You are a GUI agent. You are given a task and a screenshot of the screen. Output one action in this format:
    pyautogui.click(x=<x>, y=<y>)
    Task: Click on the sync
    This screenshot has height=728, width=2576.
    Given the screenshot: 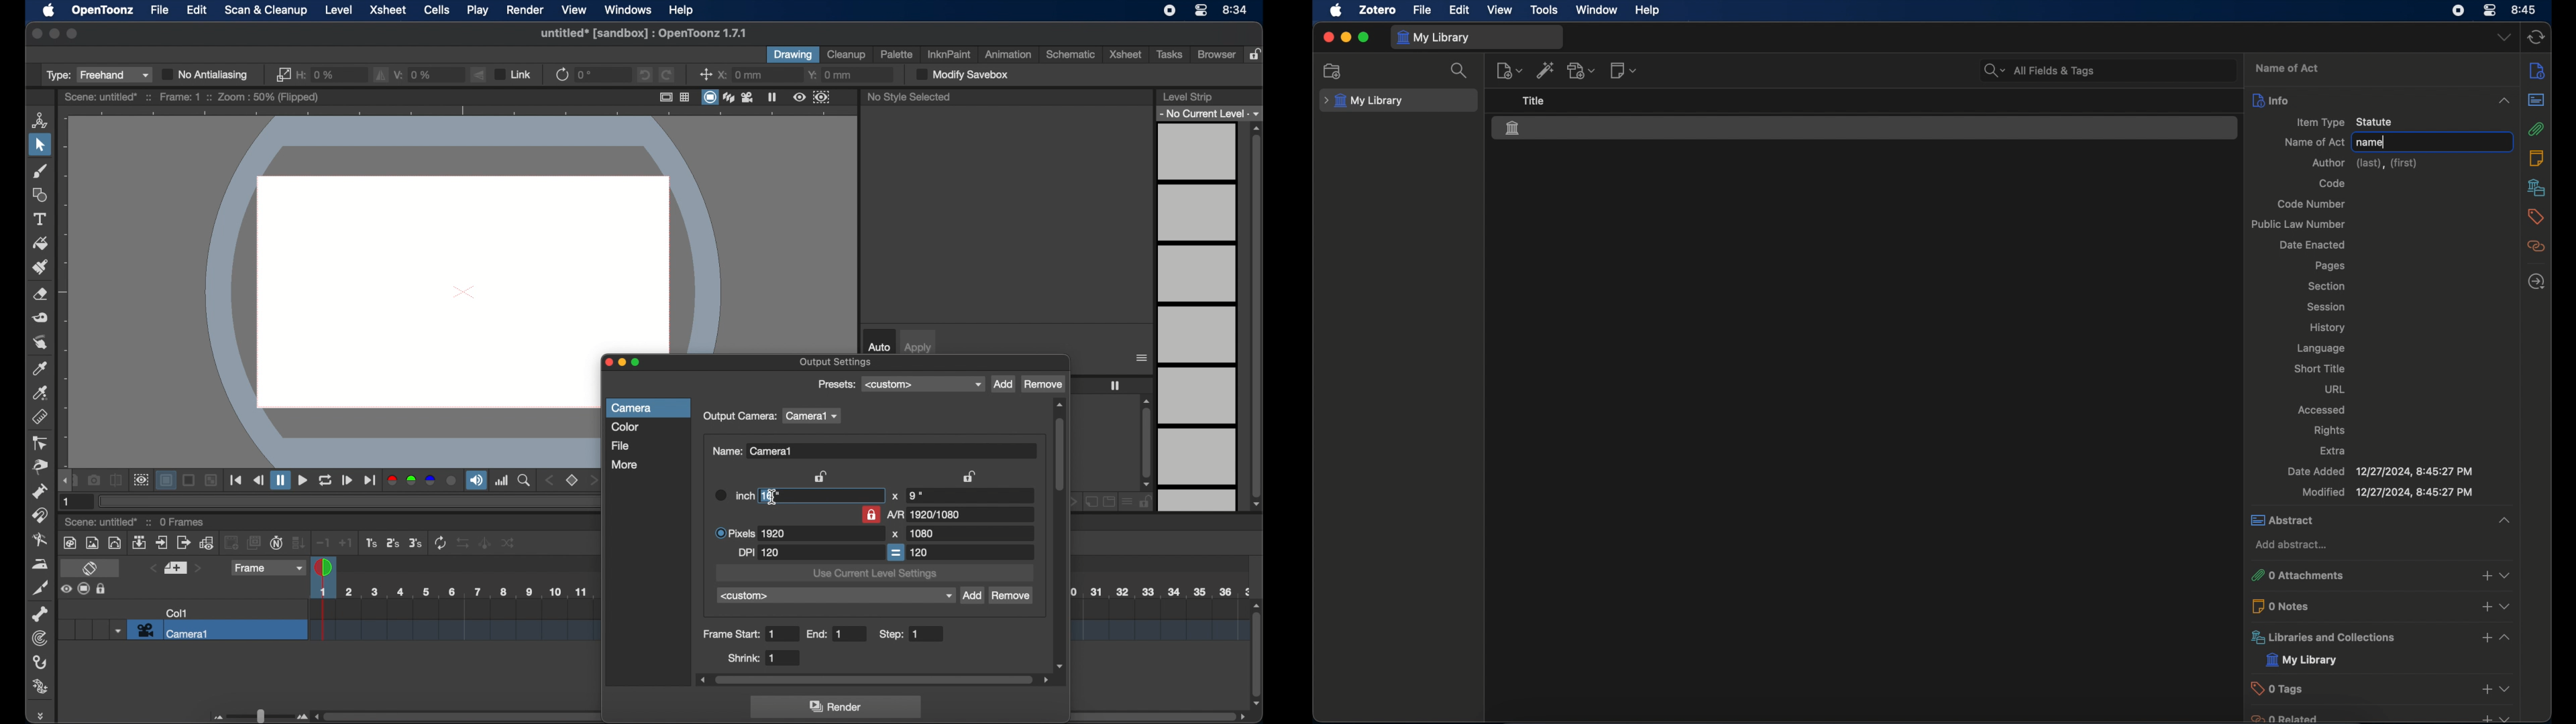 What is the action you would take?
    pyautogui.click(x=2537, y=38)
    